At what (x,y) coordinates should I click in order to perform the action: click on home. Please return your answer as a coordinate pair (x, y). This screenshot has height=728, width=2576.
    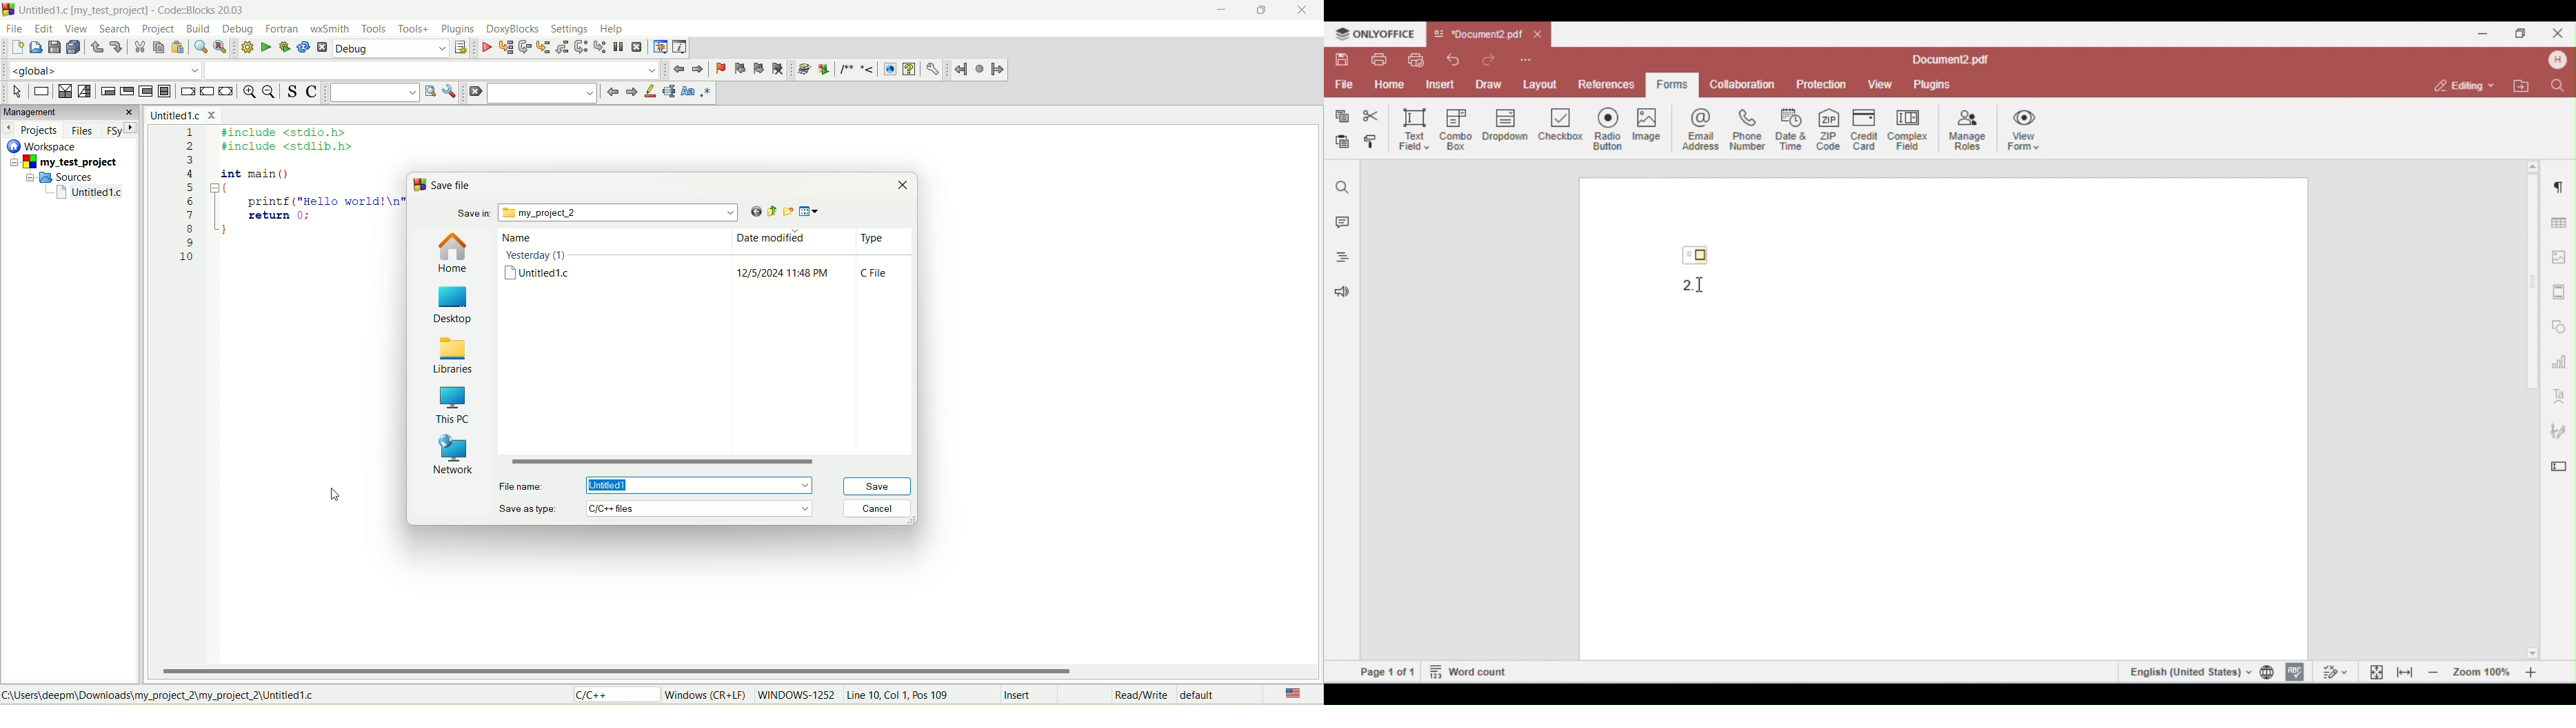
    Looking at the image, I should click on (454, 253).